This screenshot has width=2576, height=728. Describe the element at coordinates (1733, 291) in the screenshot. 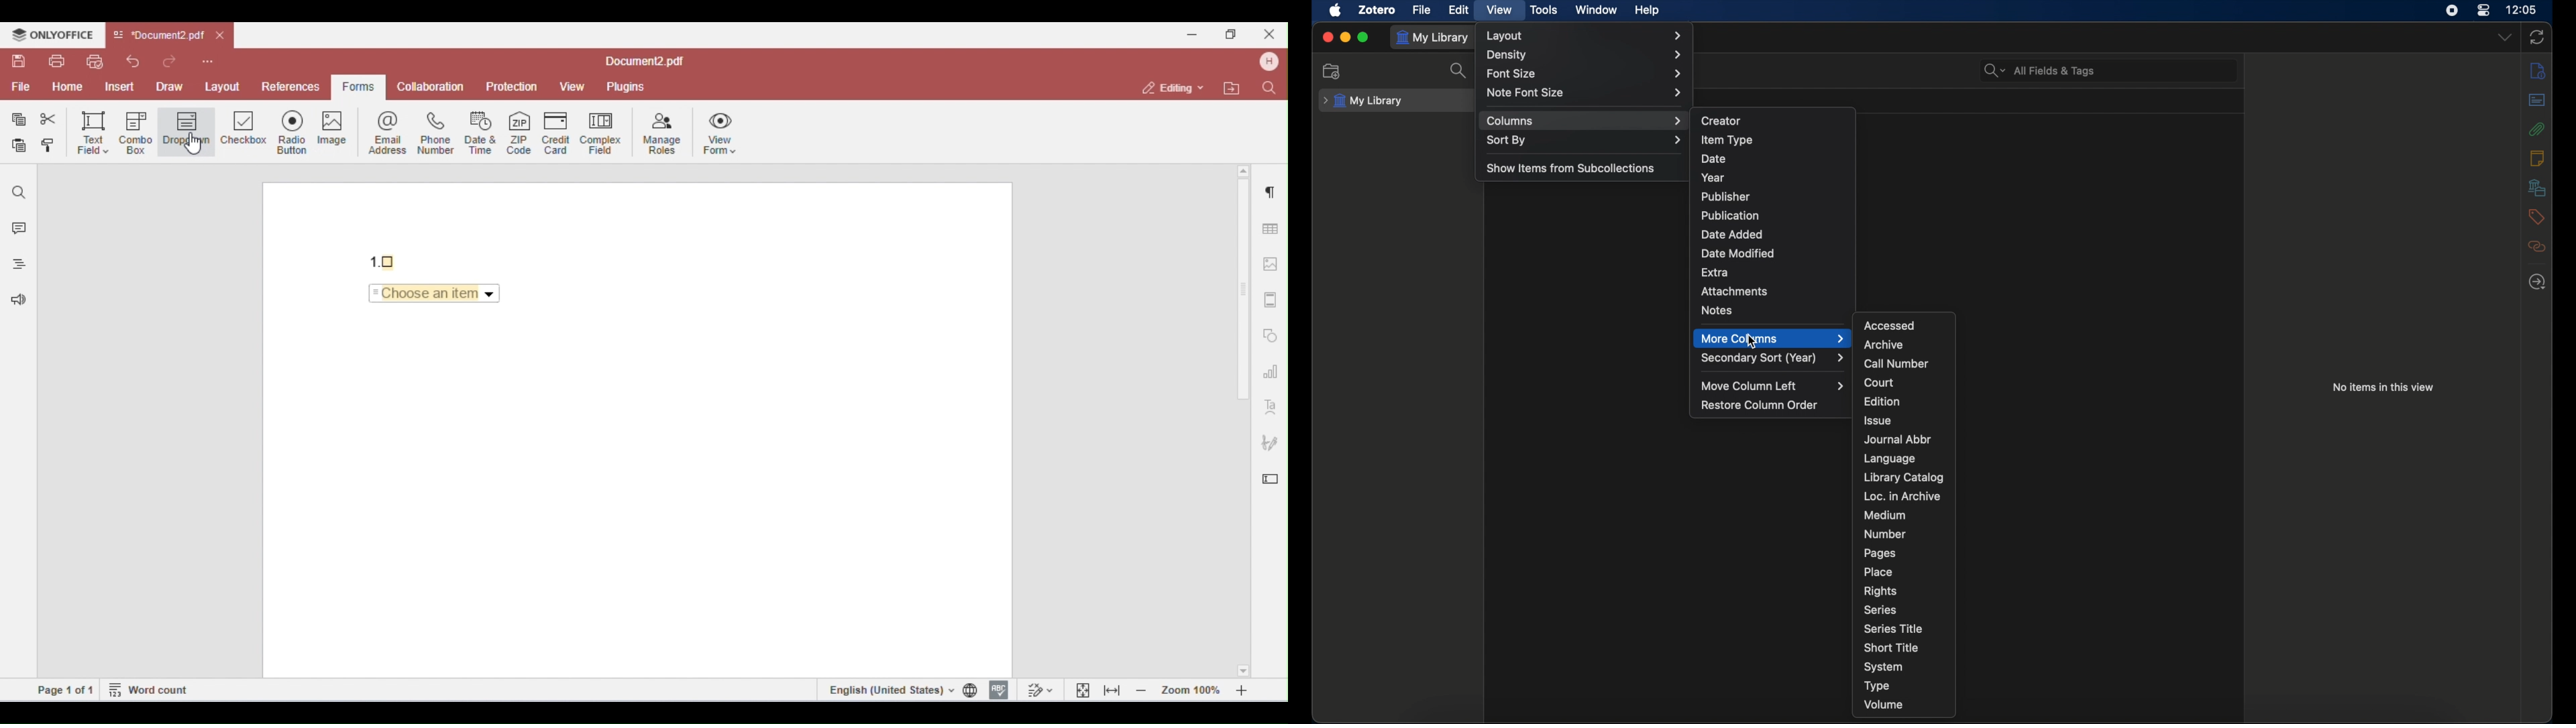

I see `attachments` at that location.